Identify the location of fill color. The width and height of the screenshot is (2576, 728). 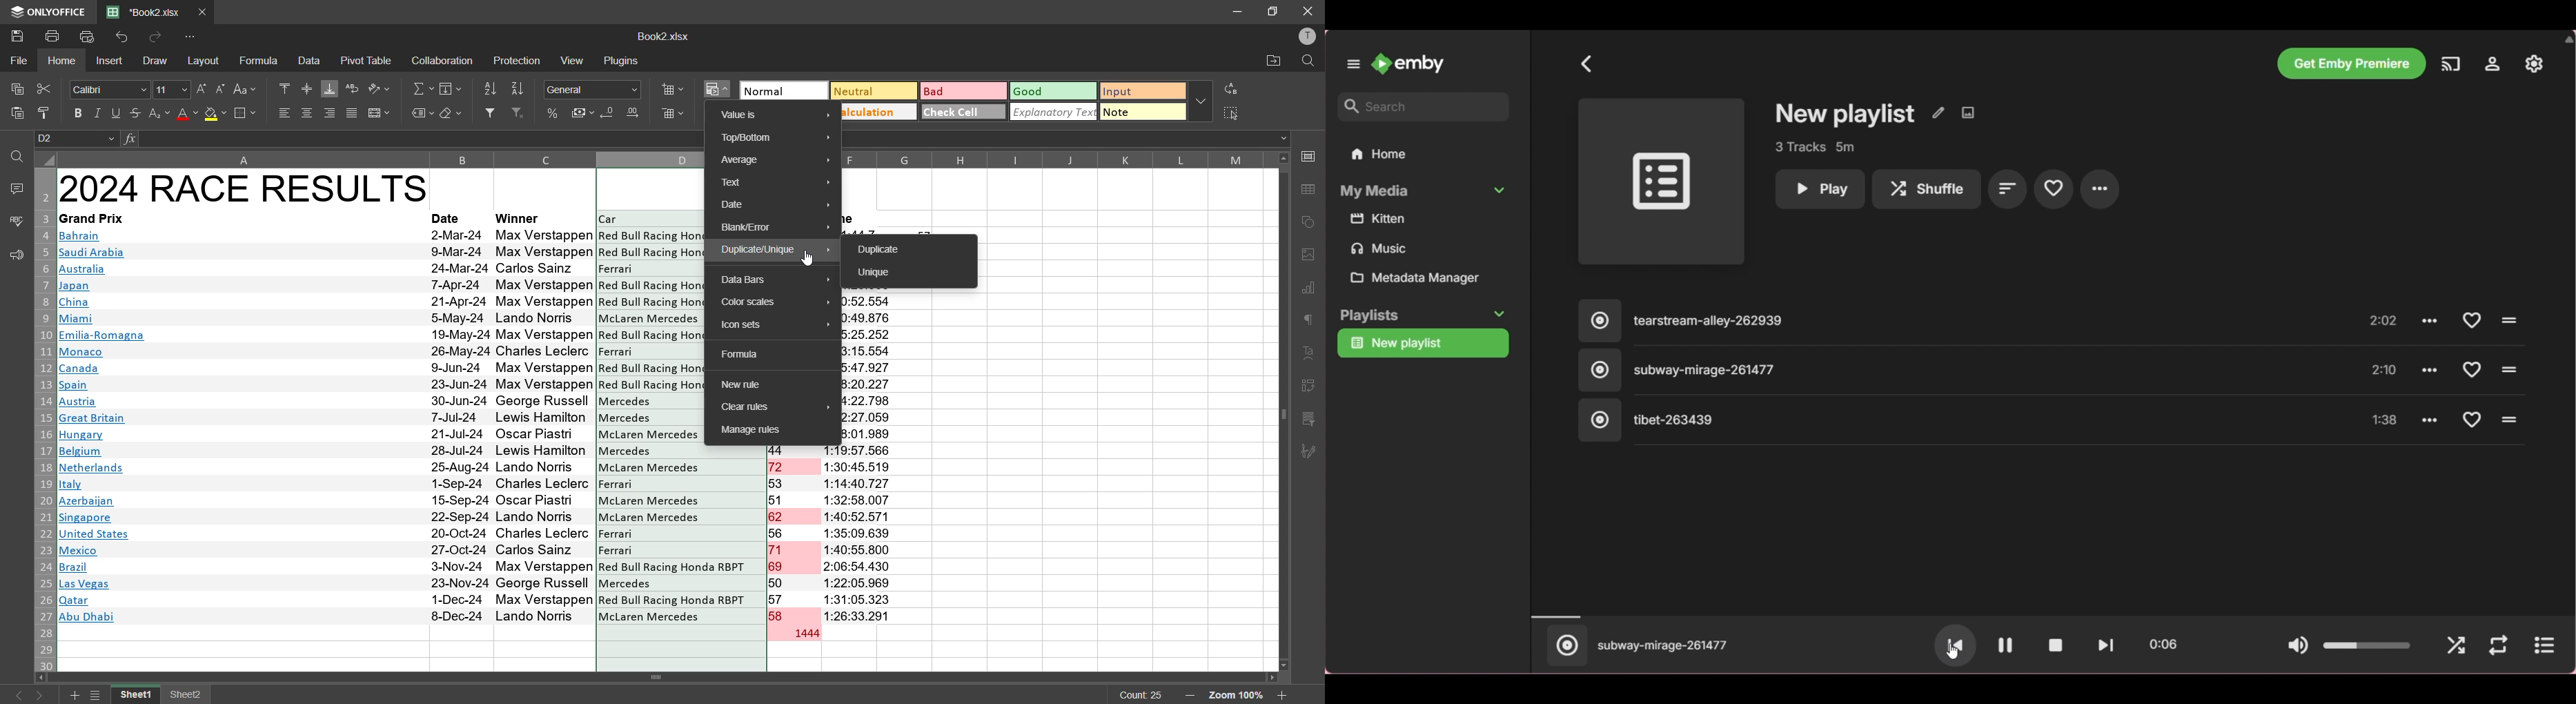
(215, 115).